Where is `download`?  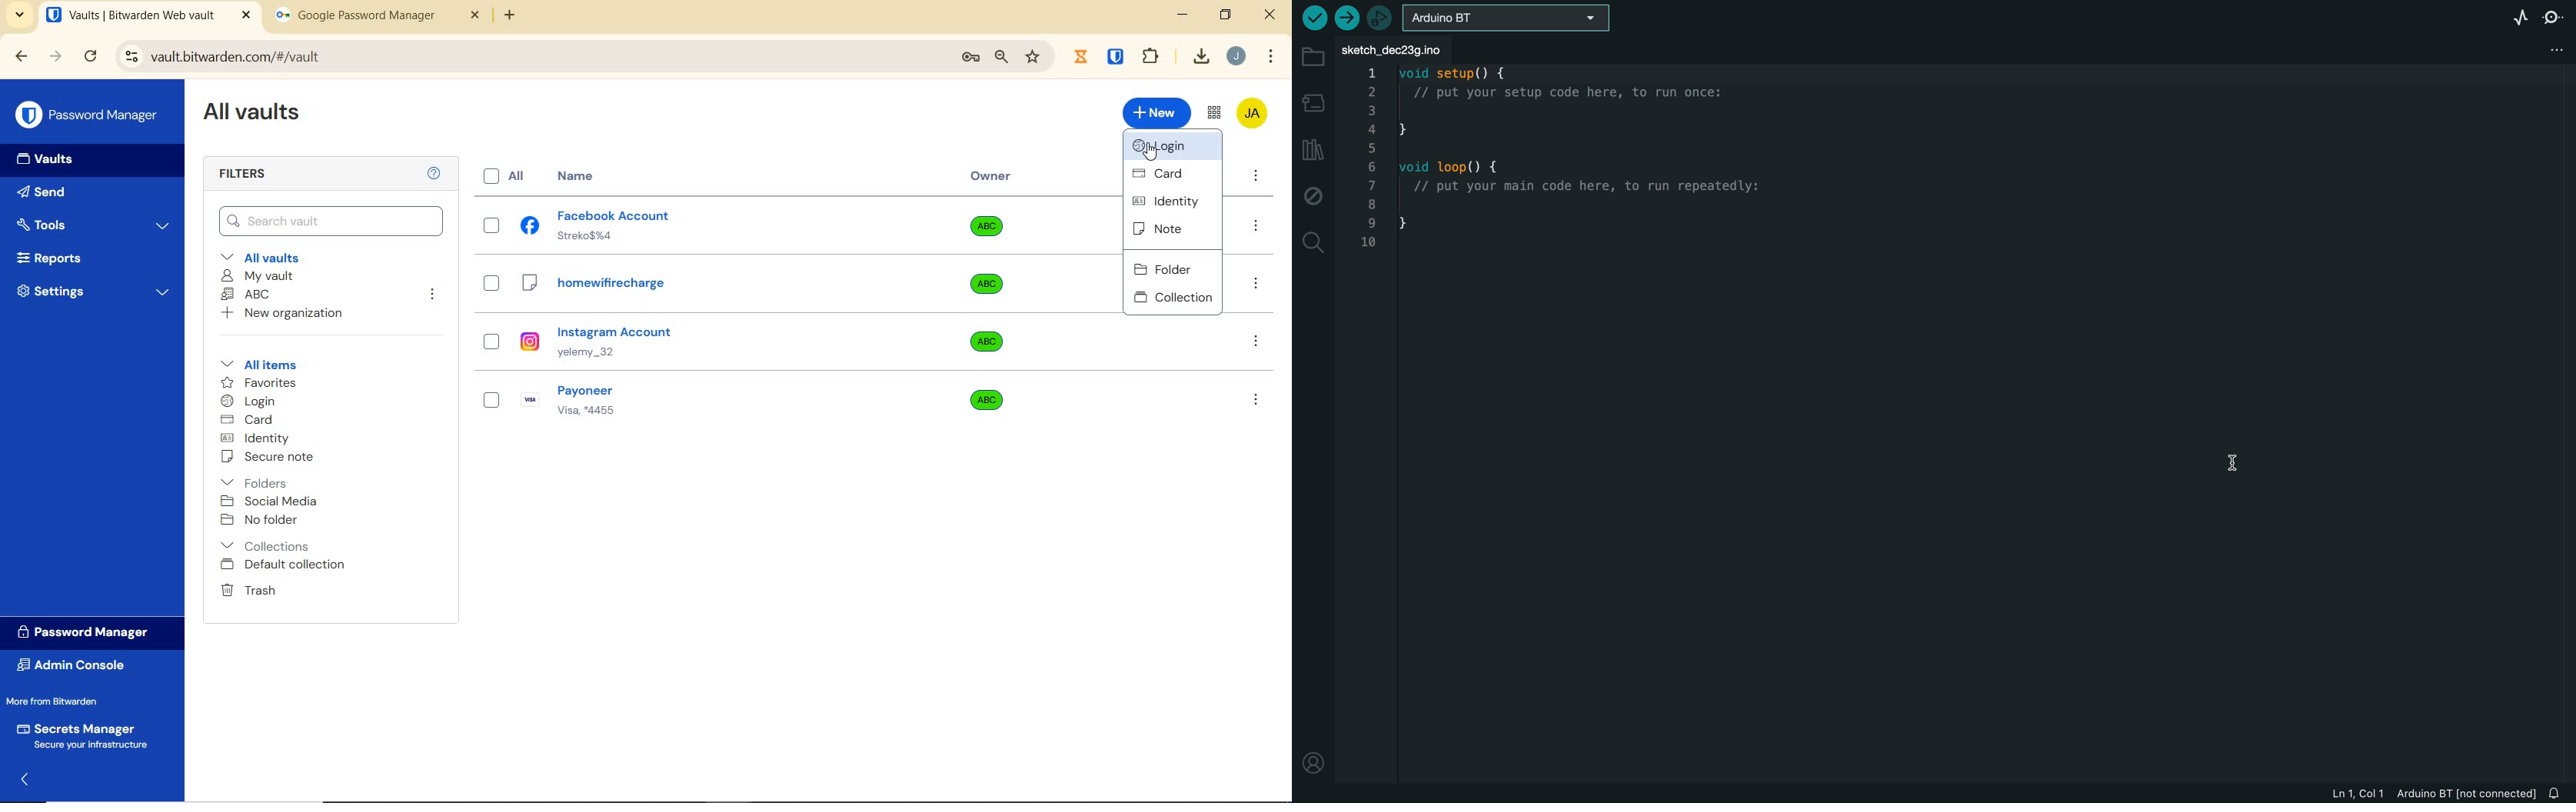
download is located at coordinates (1200, 56).